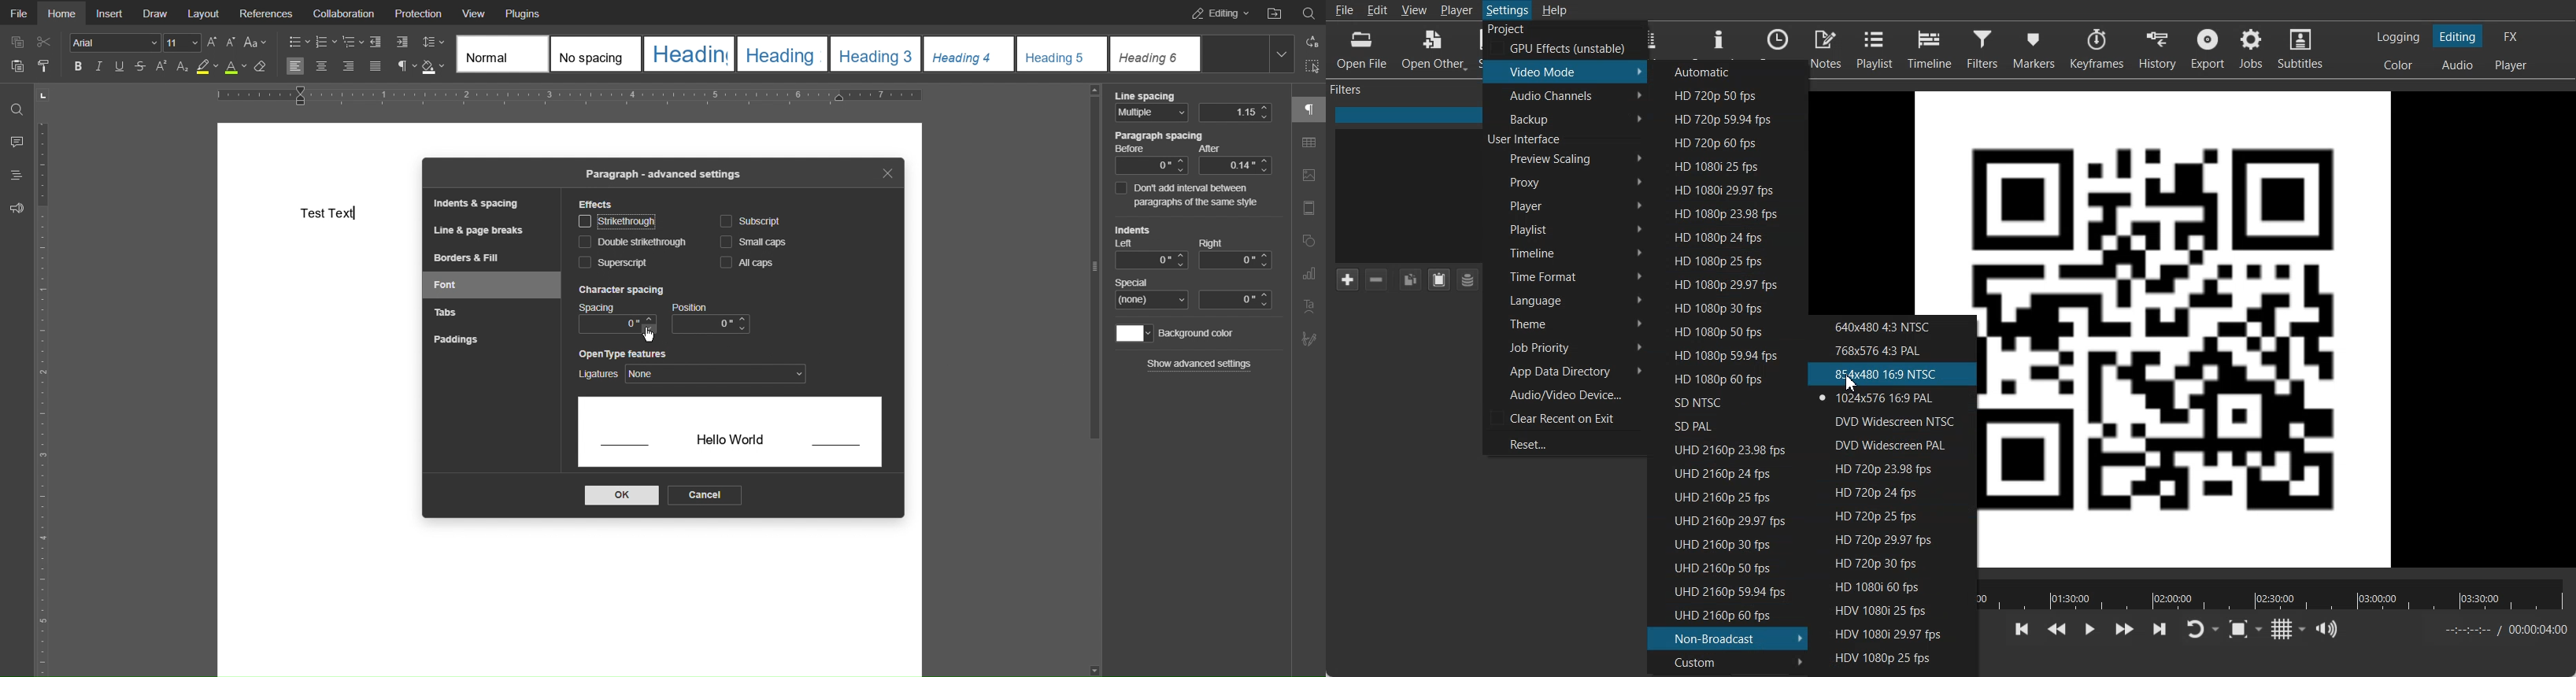 Image resolution: width=2576 pixels, height=700 pixels. What do you see at coordinates (468, 257) in the screenshot?
I see `Borders & Fill` at bounding box center [468, 257].